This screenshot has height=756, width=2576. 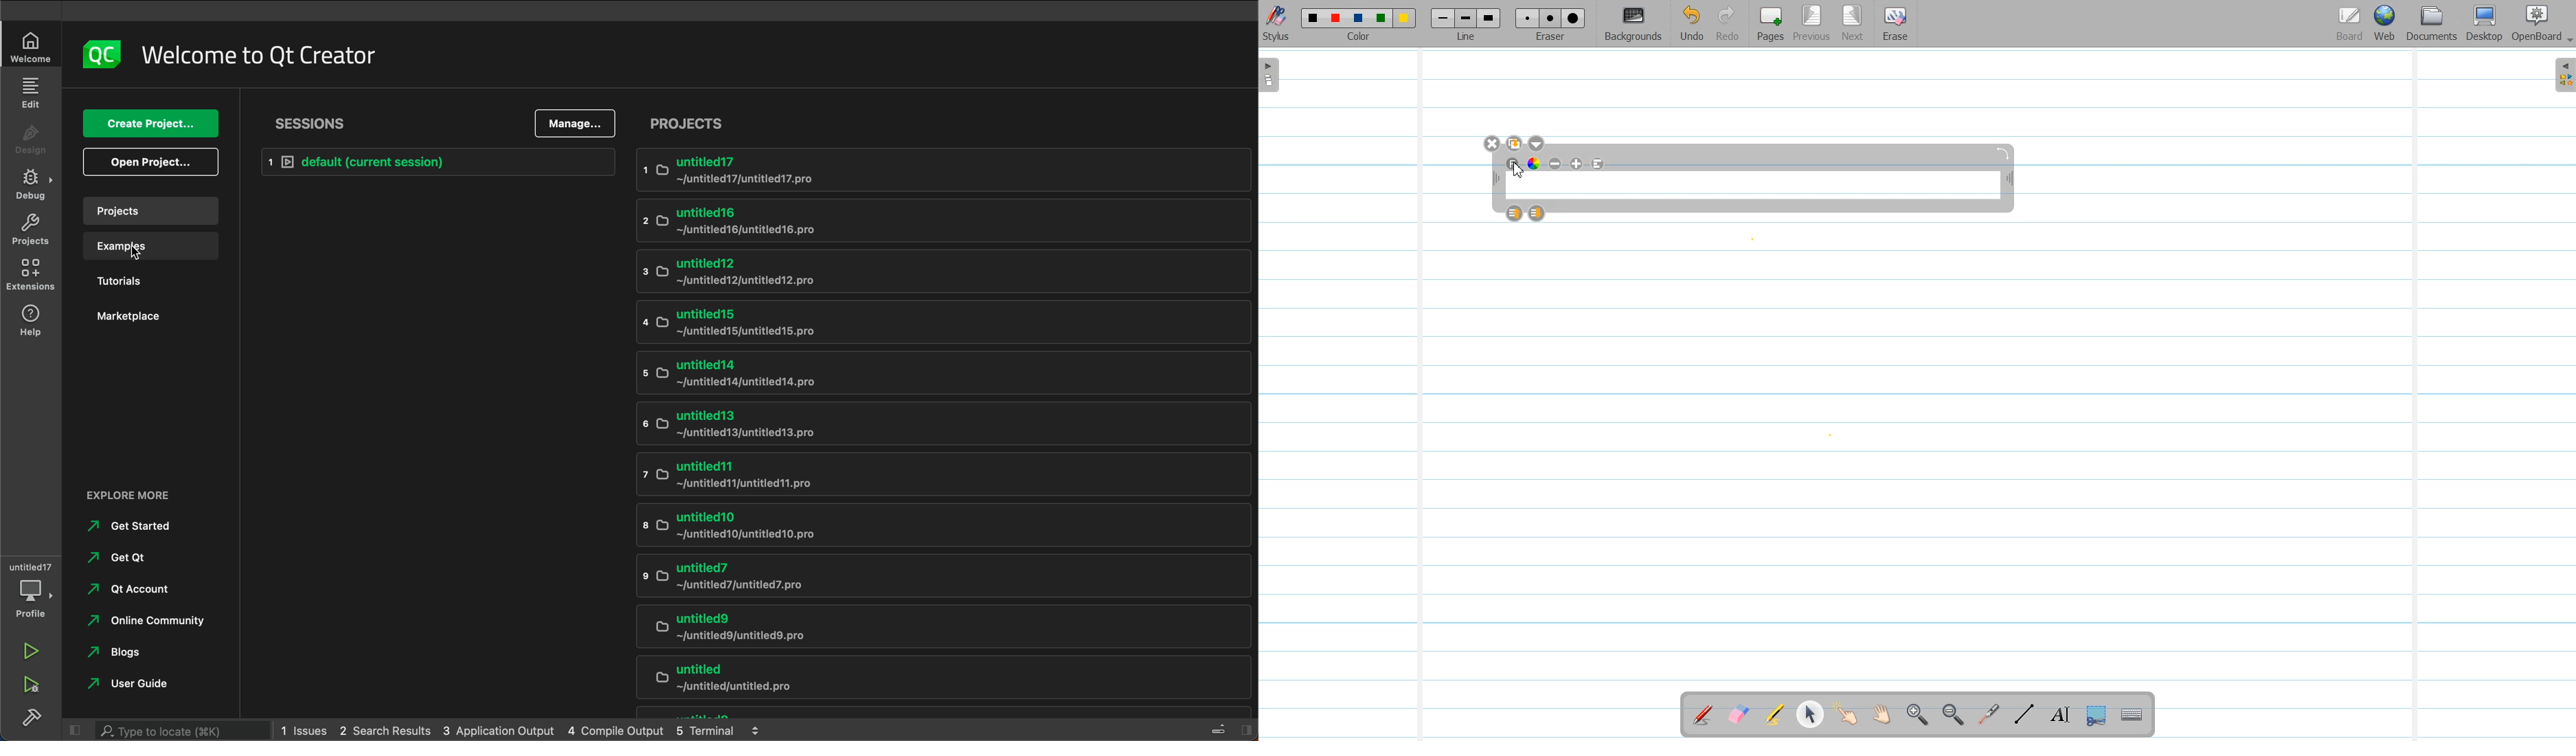 I want to click on extensions, so click(x=29, y=277).